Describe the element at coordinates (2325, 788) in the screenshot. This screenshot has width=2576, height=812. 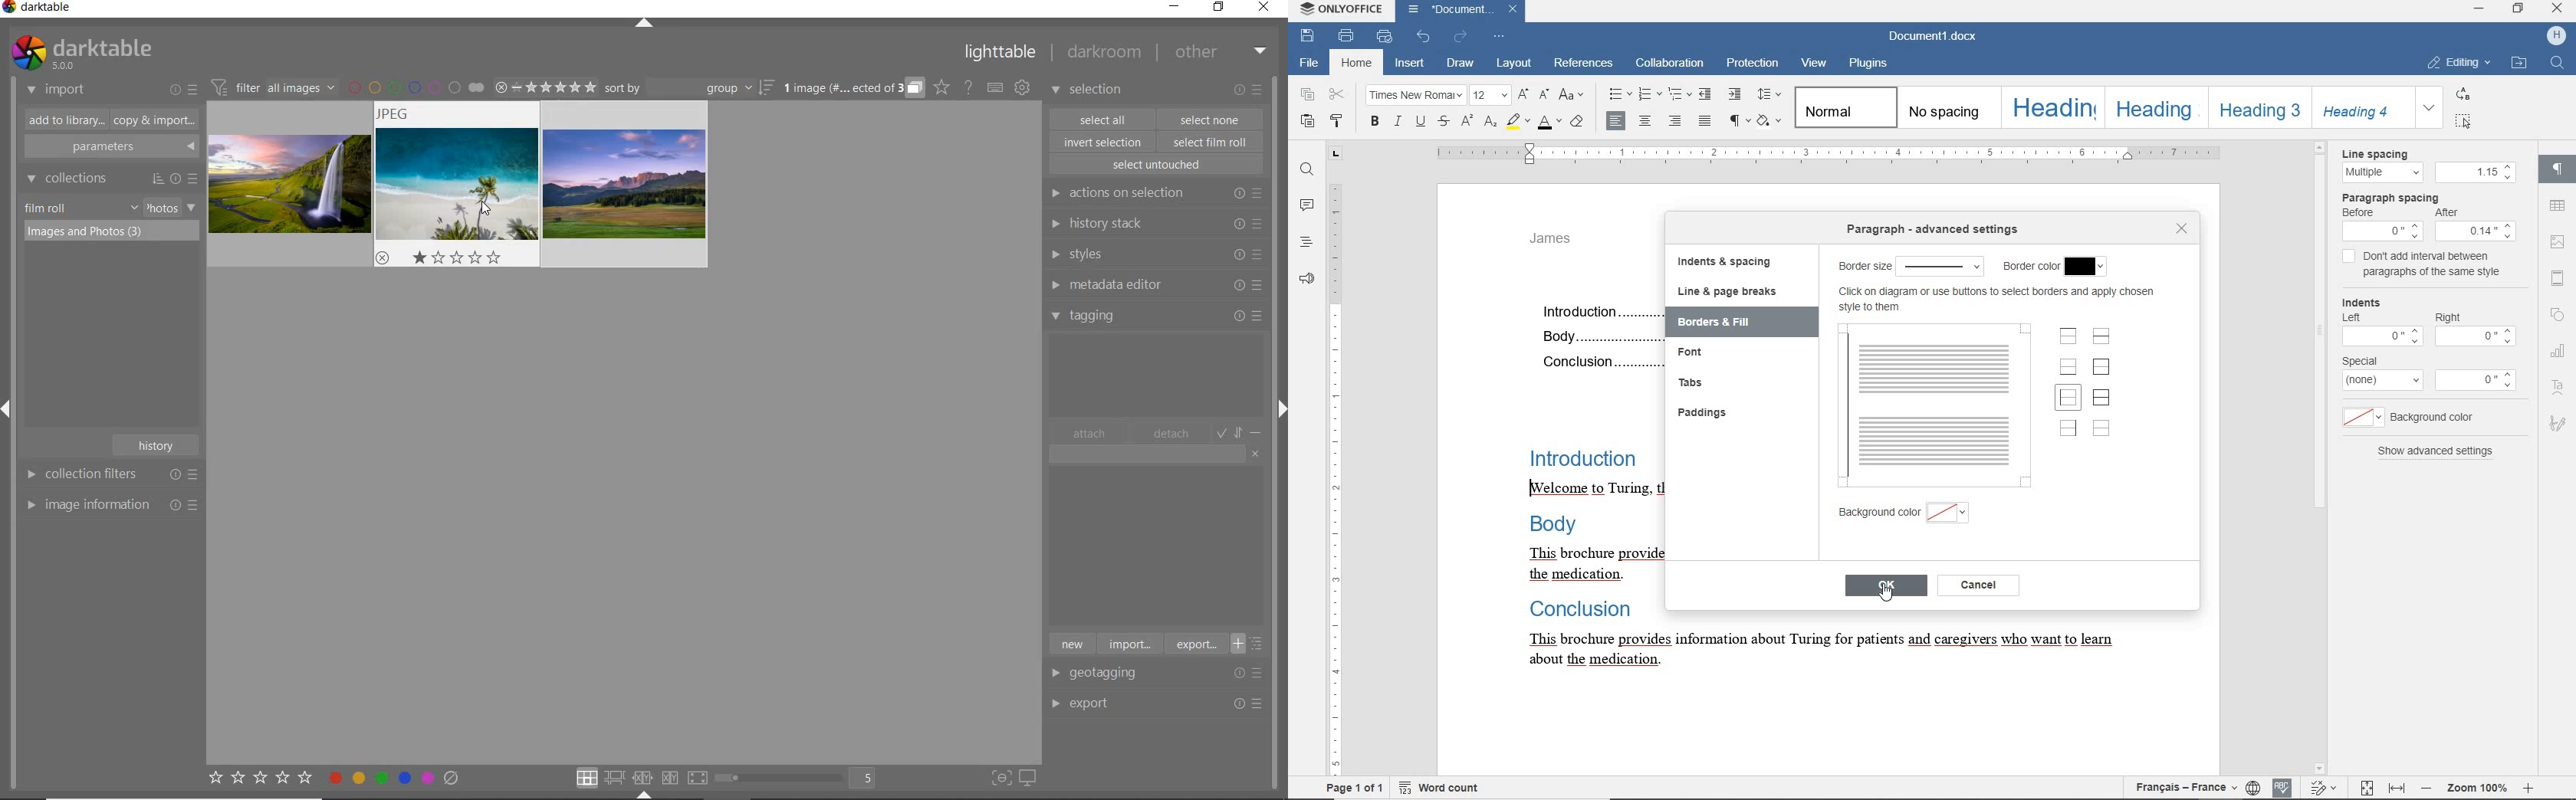
I see `fit to page` at that location.